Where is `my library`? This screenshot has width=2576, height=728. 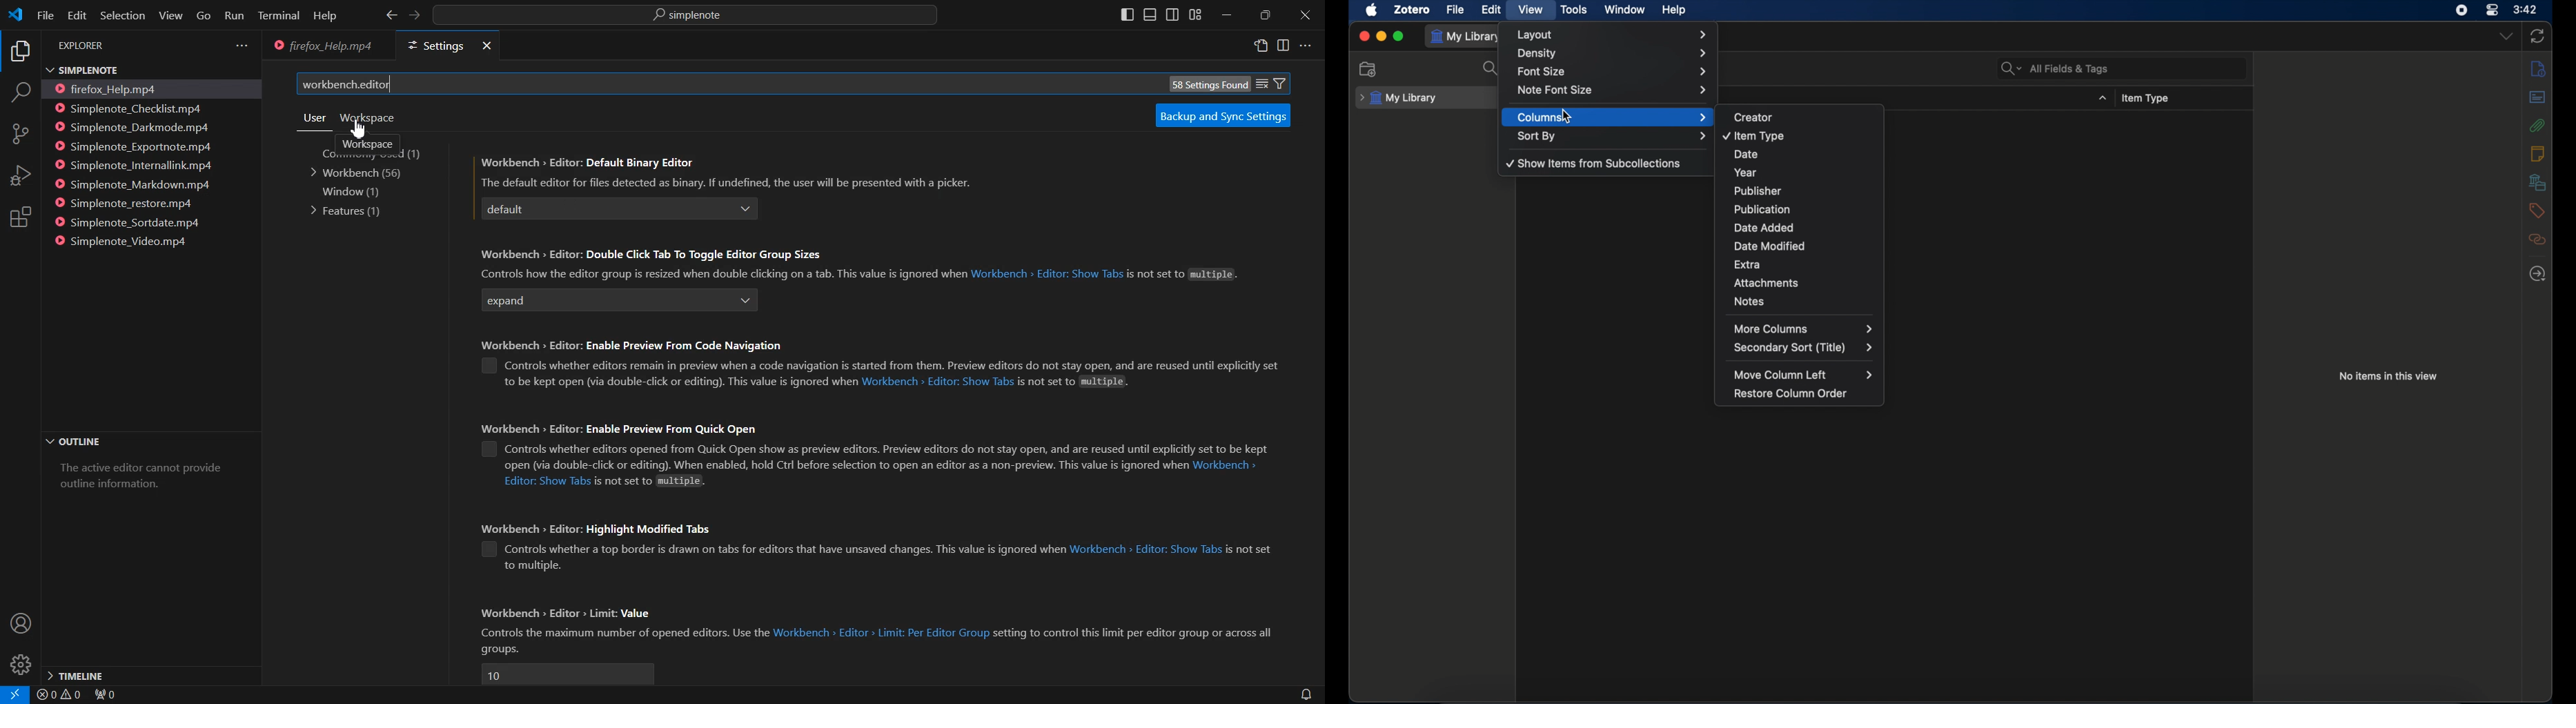 my library is located at coordinates (1398, 98).